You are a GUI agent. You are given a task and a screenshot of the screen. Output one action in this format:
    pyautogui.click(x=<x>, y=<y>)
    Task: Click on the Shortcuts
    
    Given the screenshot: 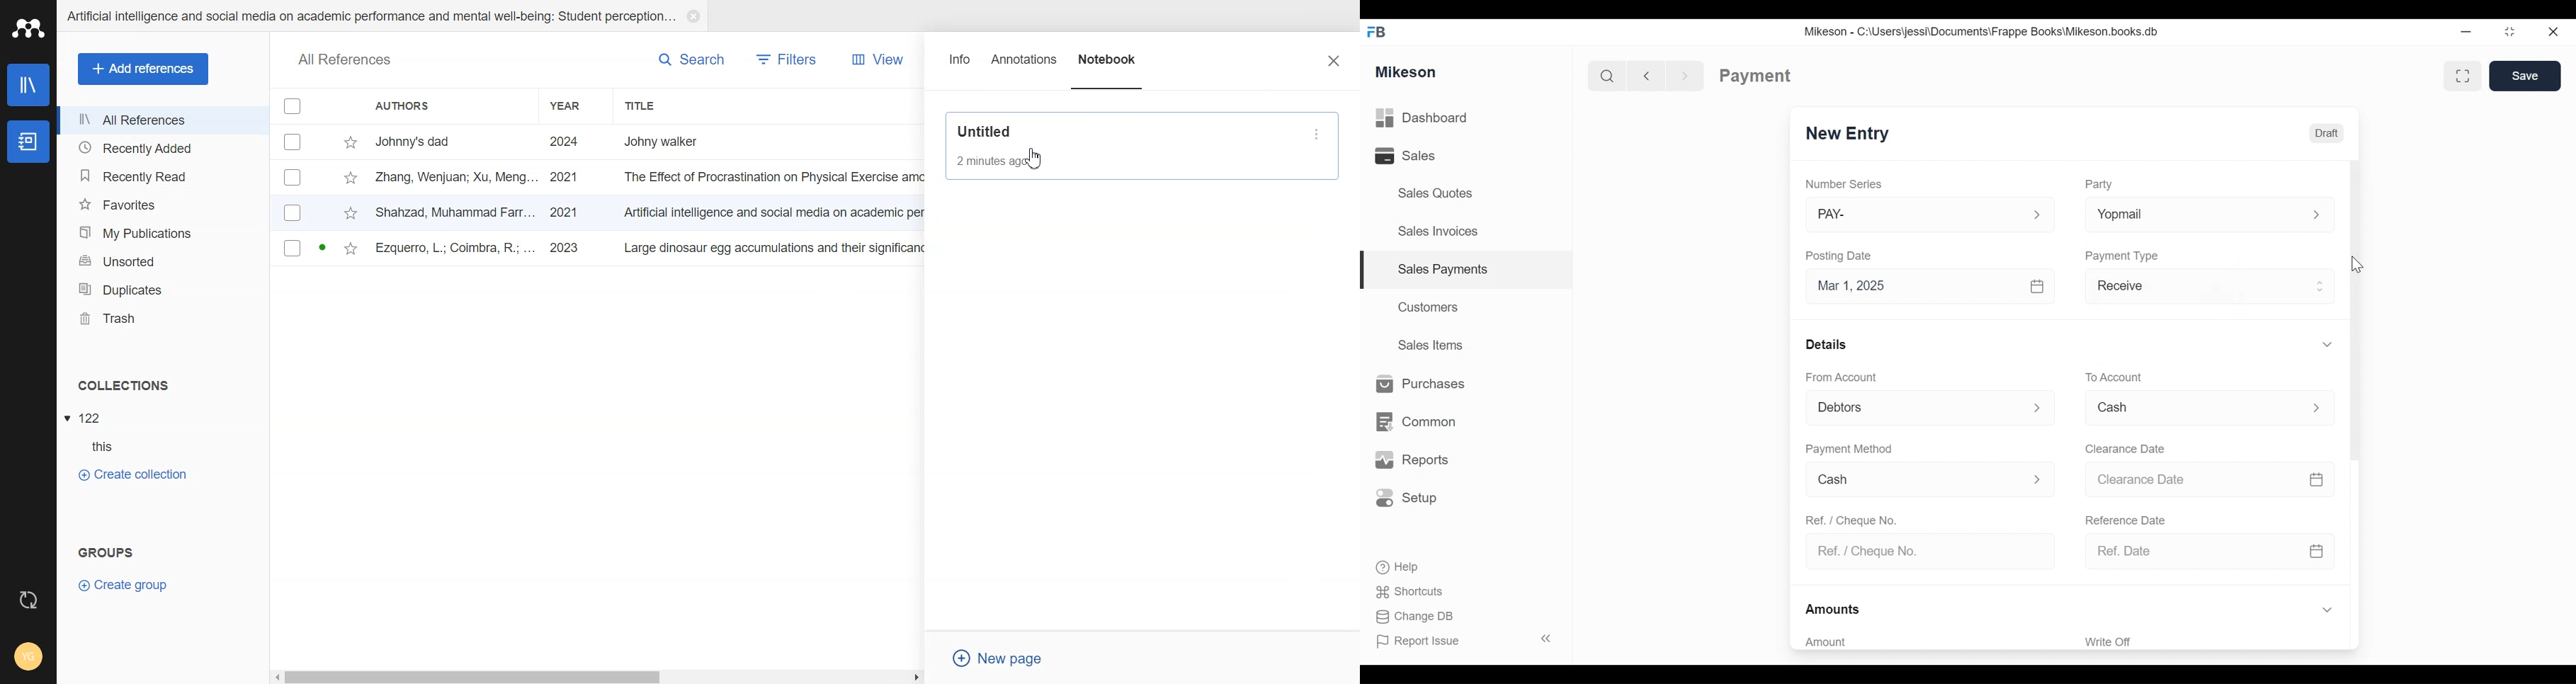 What is the action you would take?
    pyautogui.click(x=1415, y=588)
    